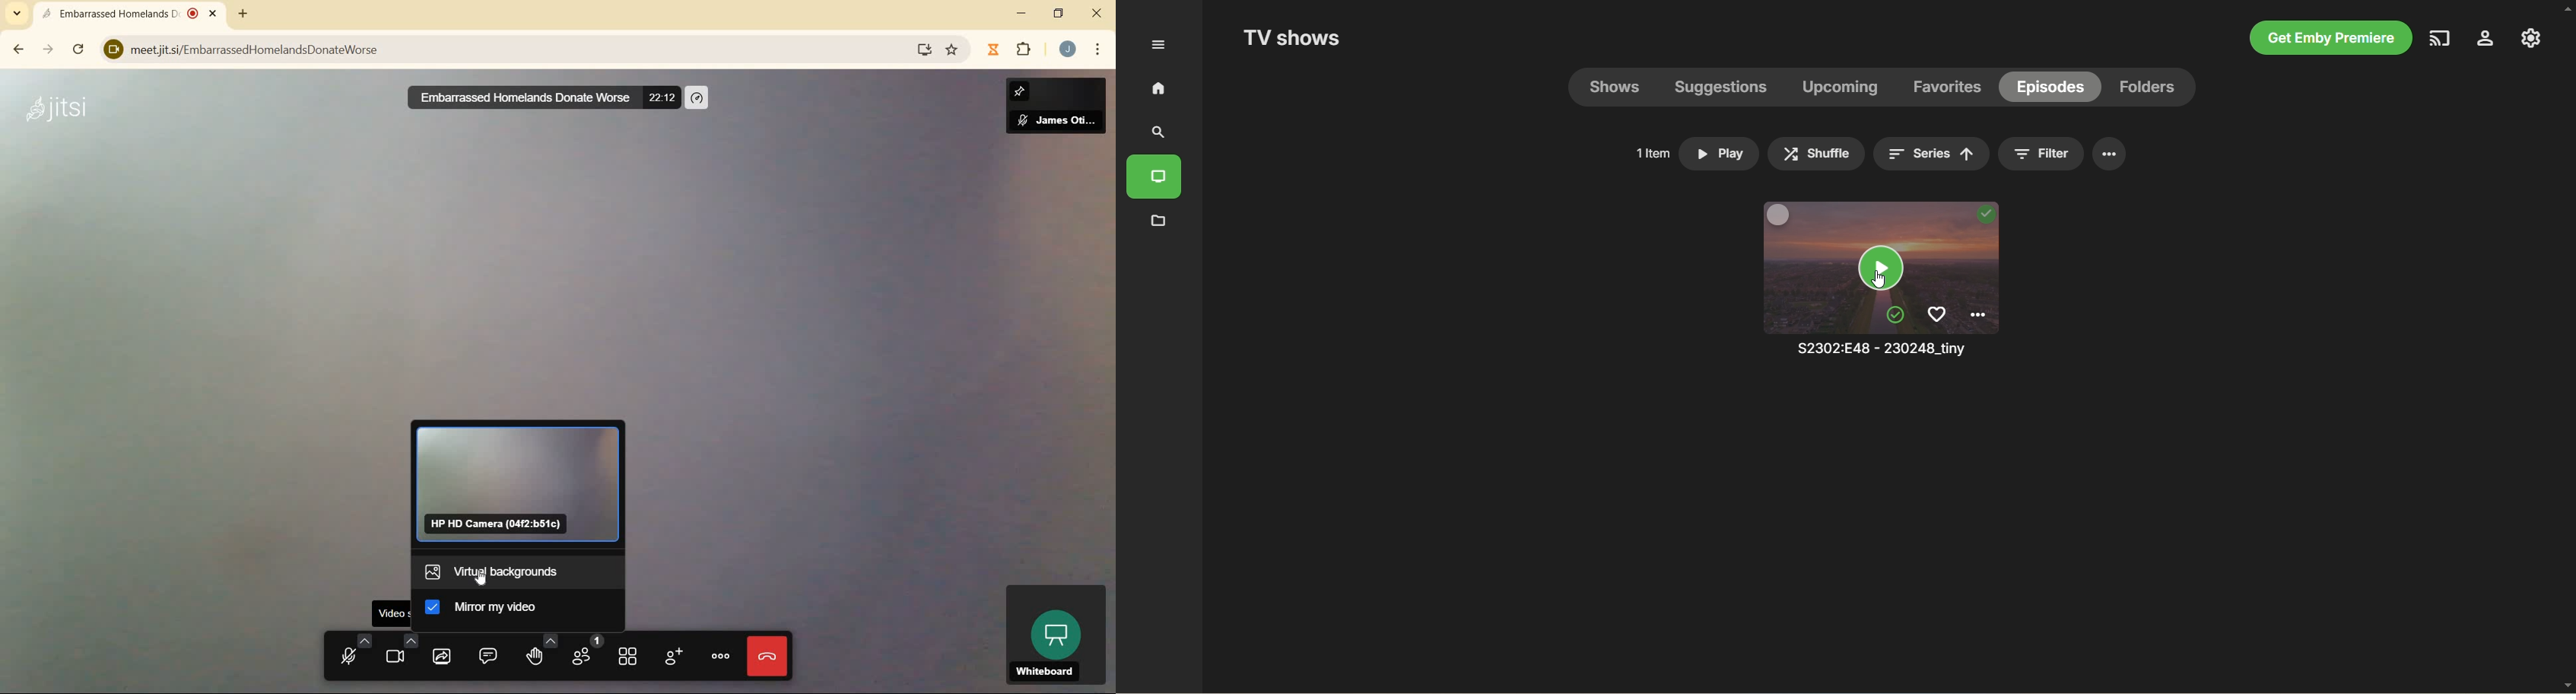 The width and height of the screenshot is (2576, 700). Describe the element at coordinates (1615, 88) in the screenshot. I see `shows` at that location.